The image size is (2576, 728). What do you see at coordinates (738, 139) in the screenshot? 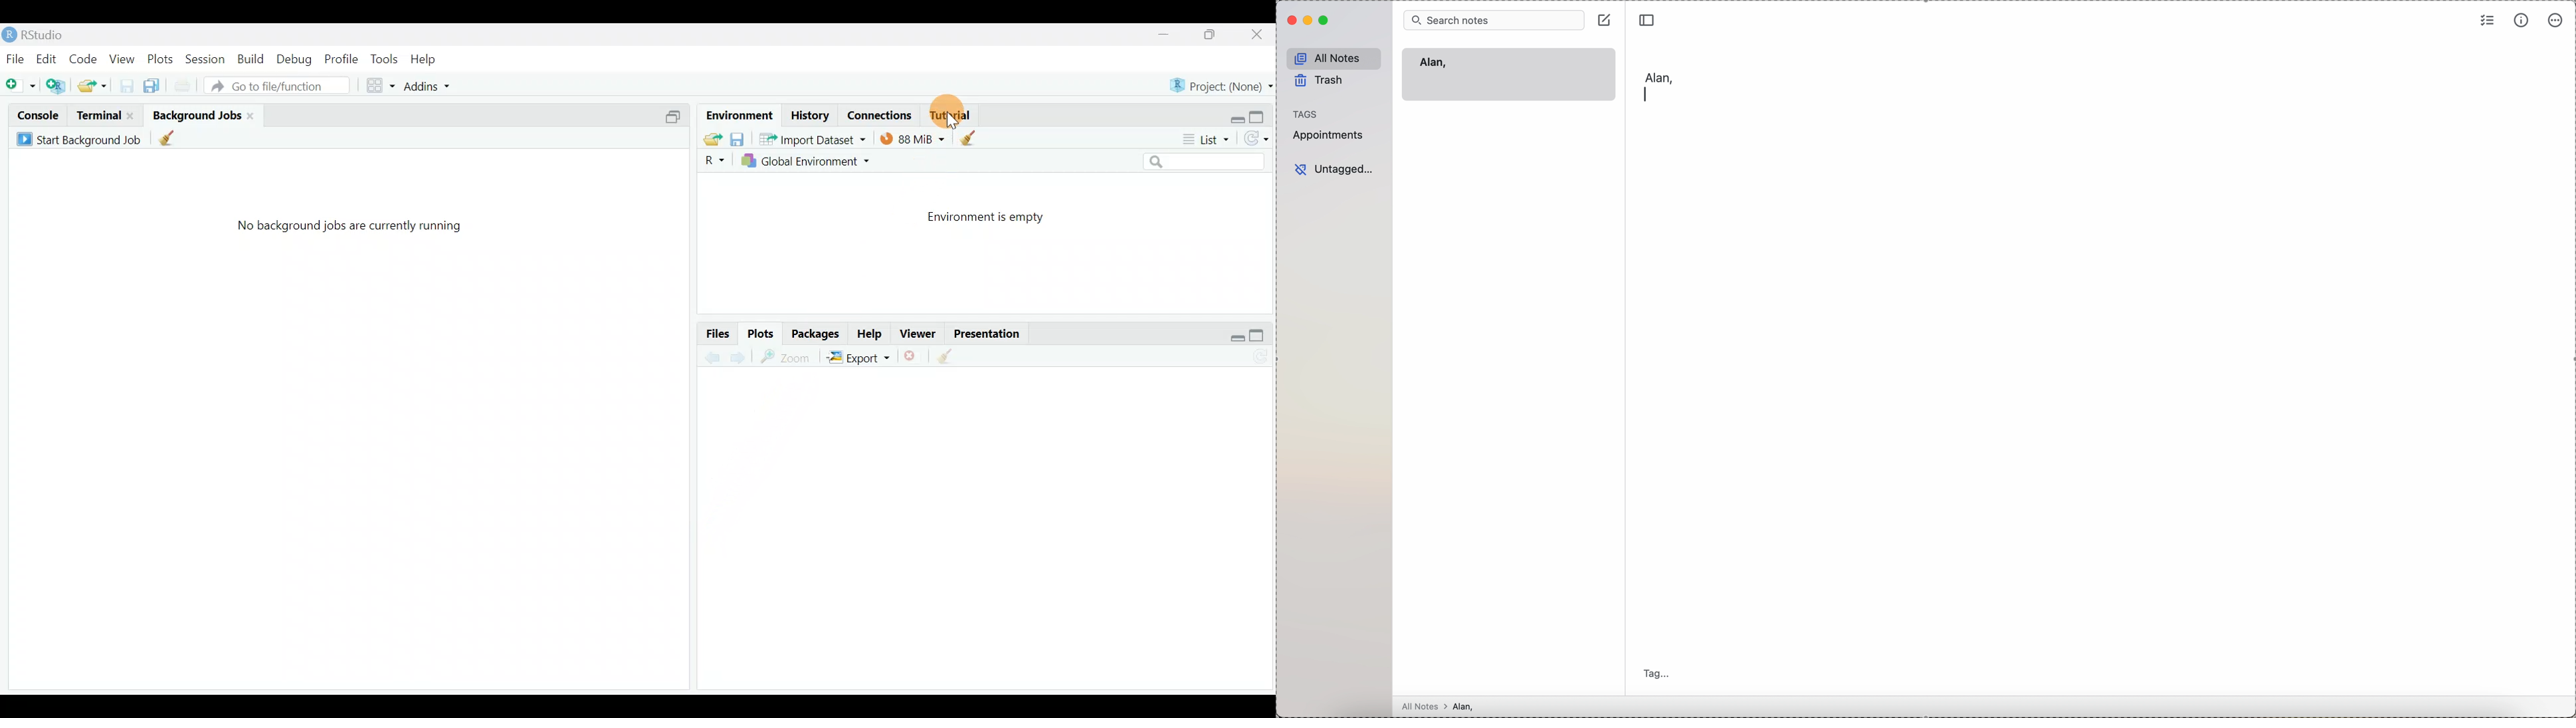
I see `Save workspace as` at bounding box center [738, 139].